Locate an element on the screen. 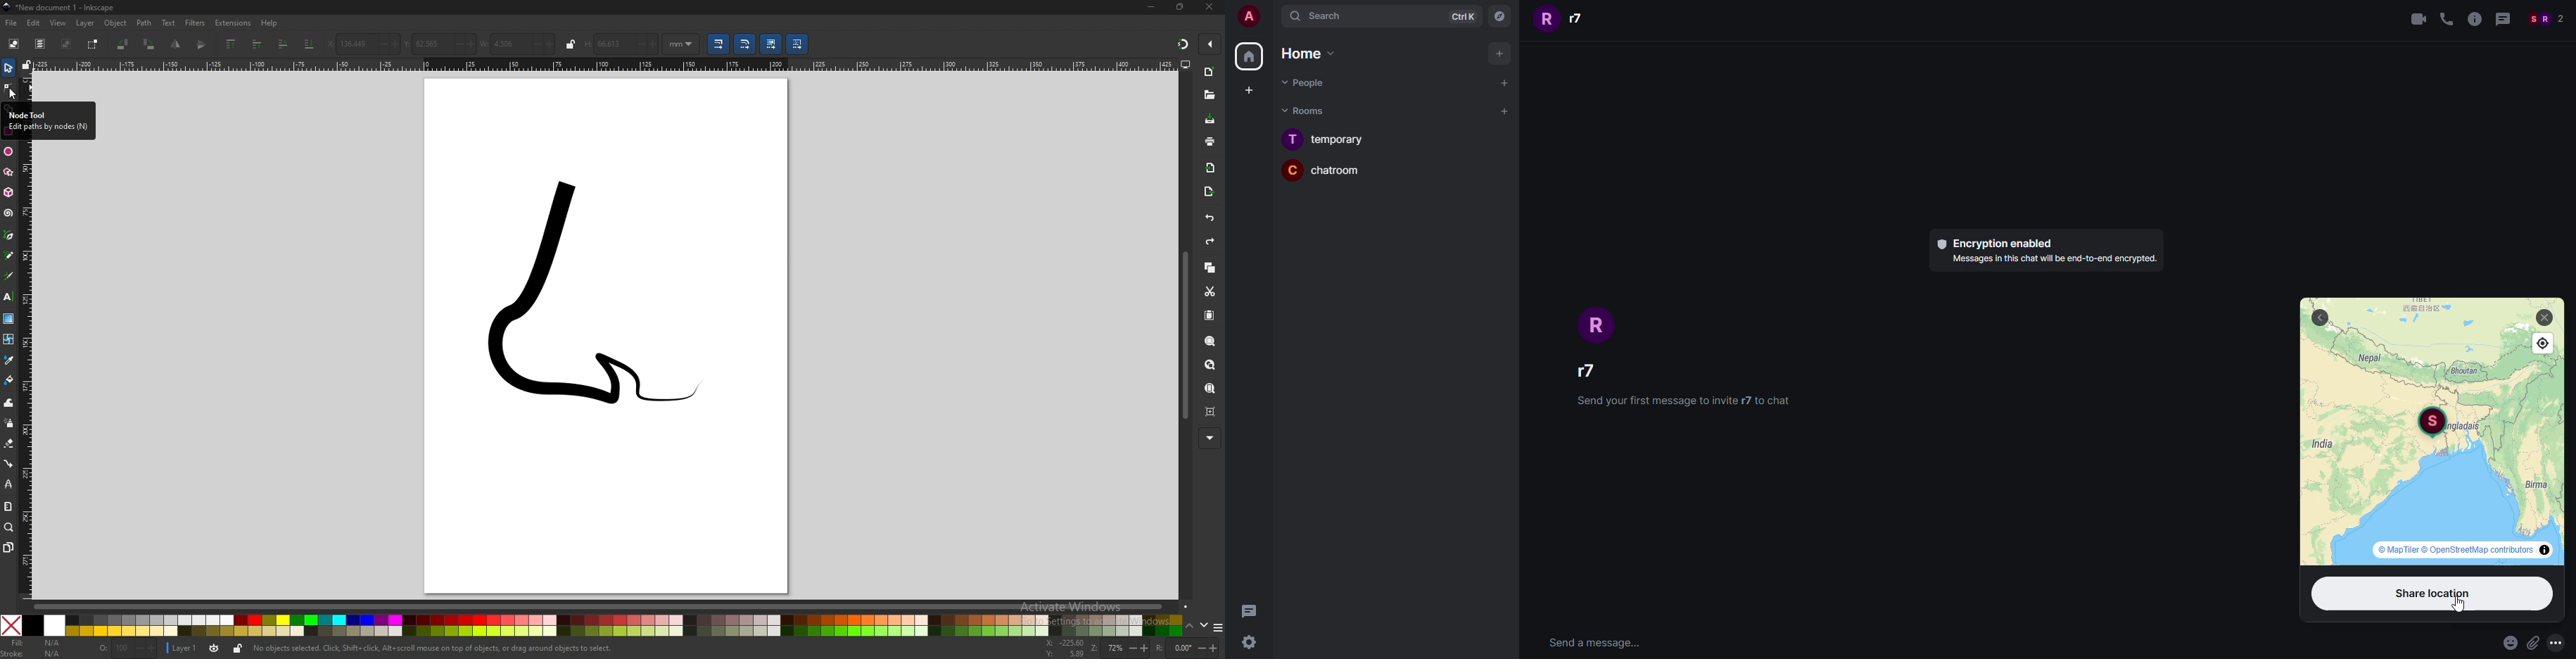 Image resolution: width=2576 pixels, height=672 pixels. close is located at coordinates (2544, 318).